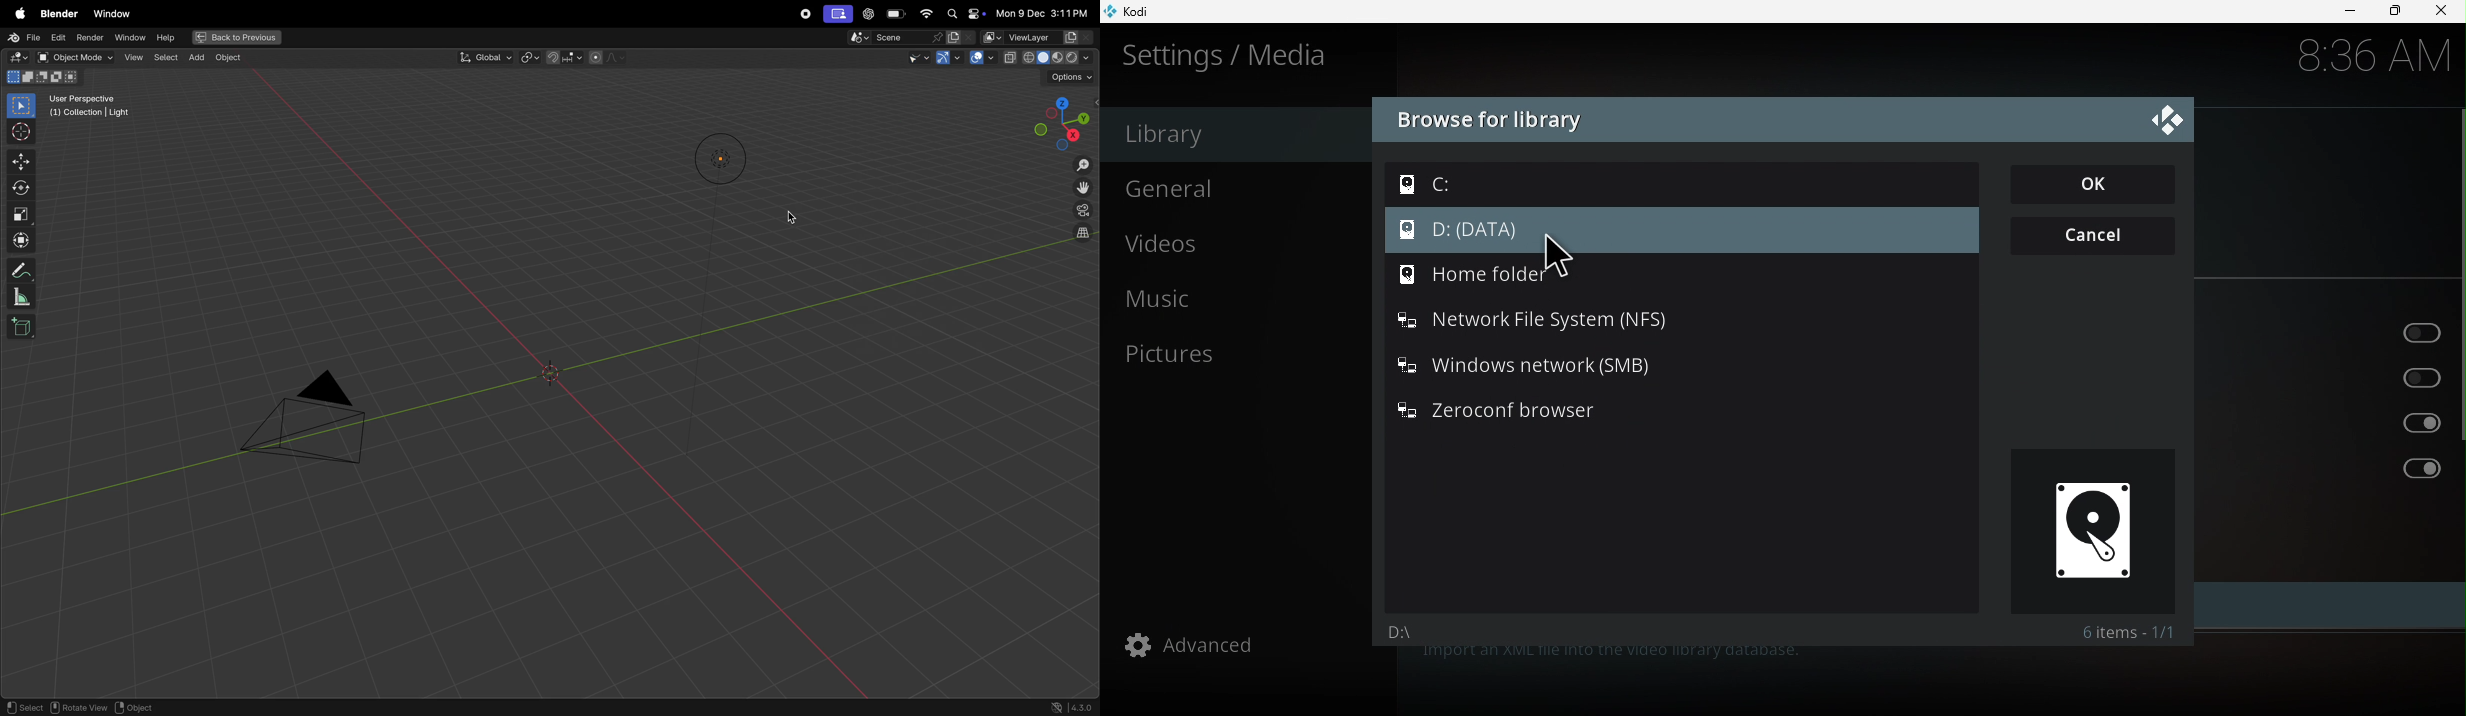  What do you see at coordinates (22, 270) in the screenshot?
I see `annotate` at bounding box center [22, 270].